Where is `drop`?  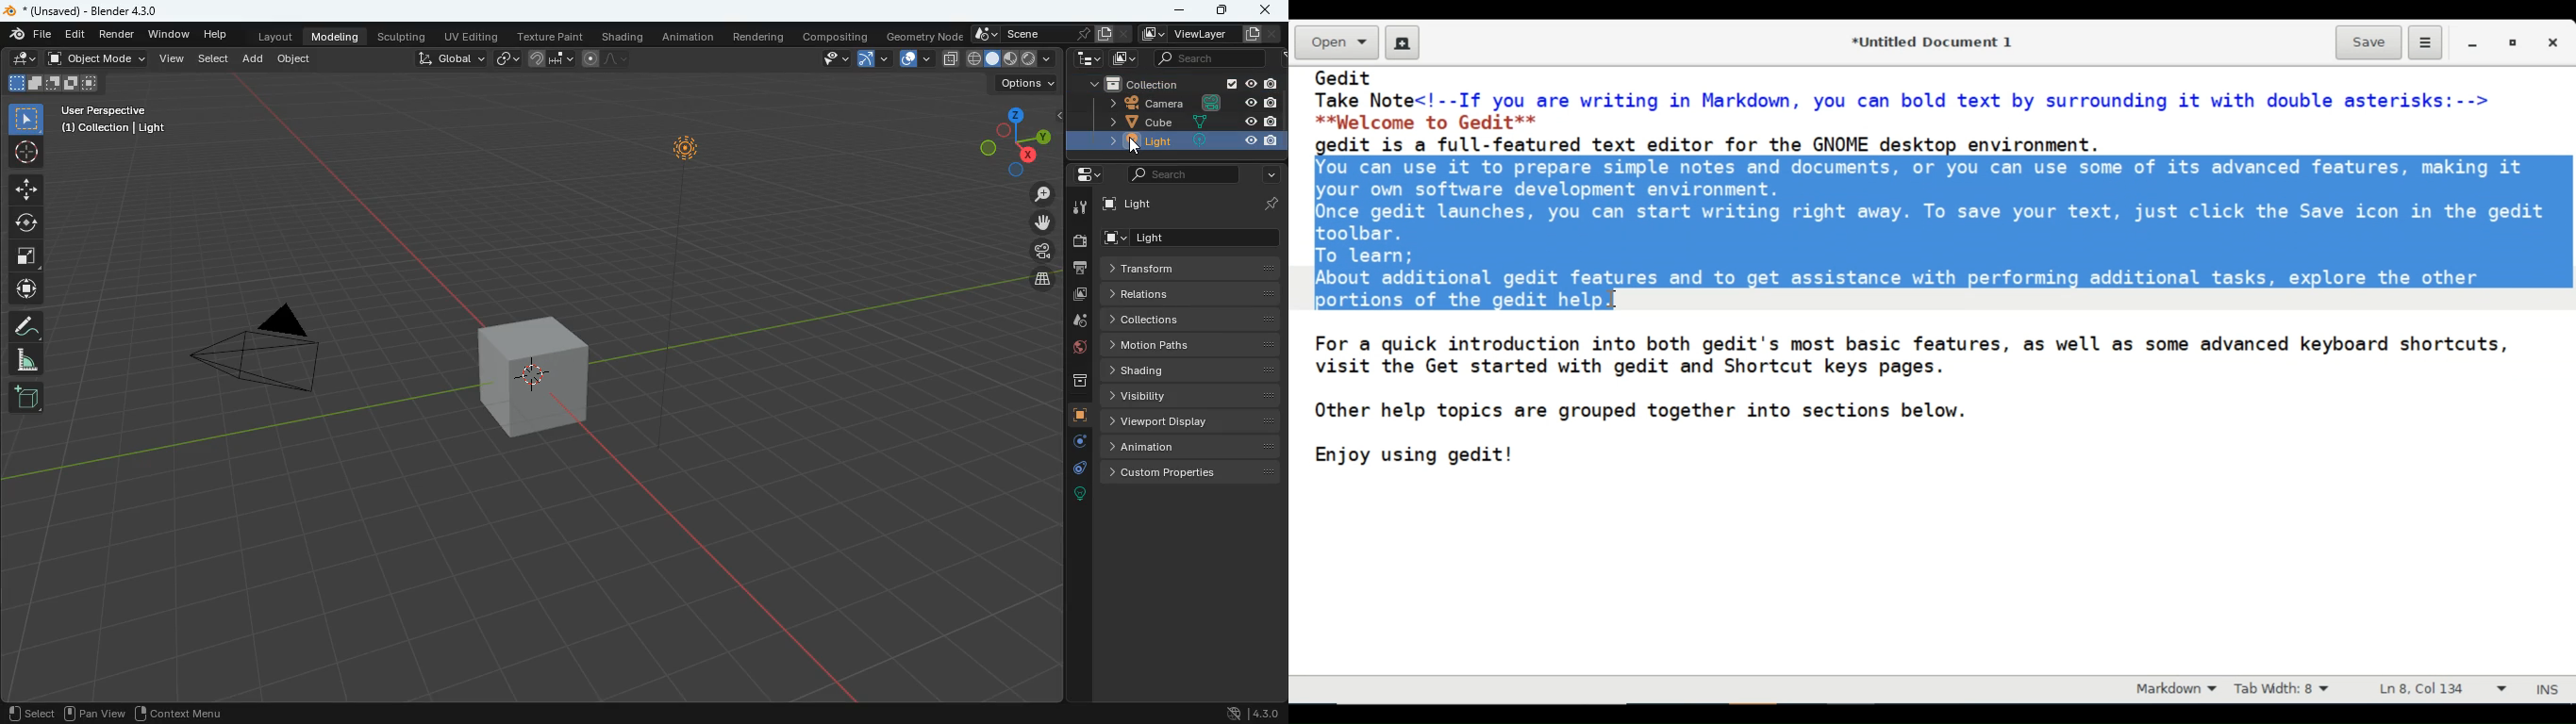
drop is located at coordinates (1080, 321).